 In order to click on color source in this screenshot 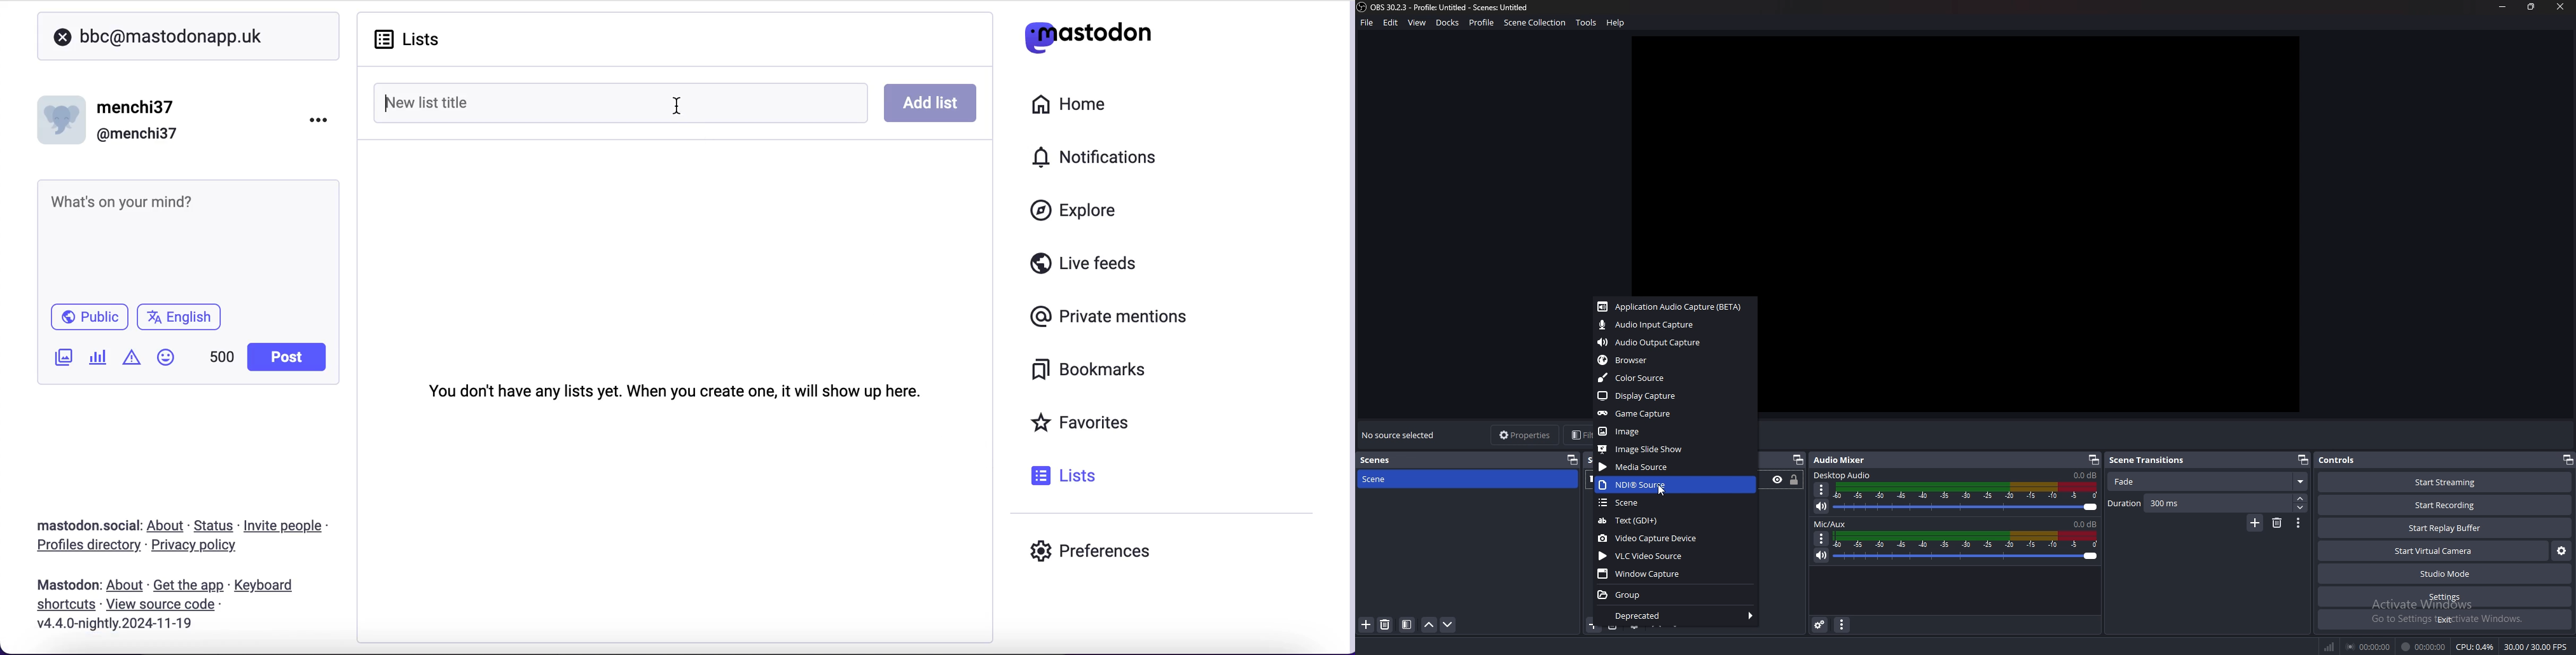, I will do `click(1673, 378)`.